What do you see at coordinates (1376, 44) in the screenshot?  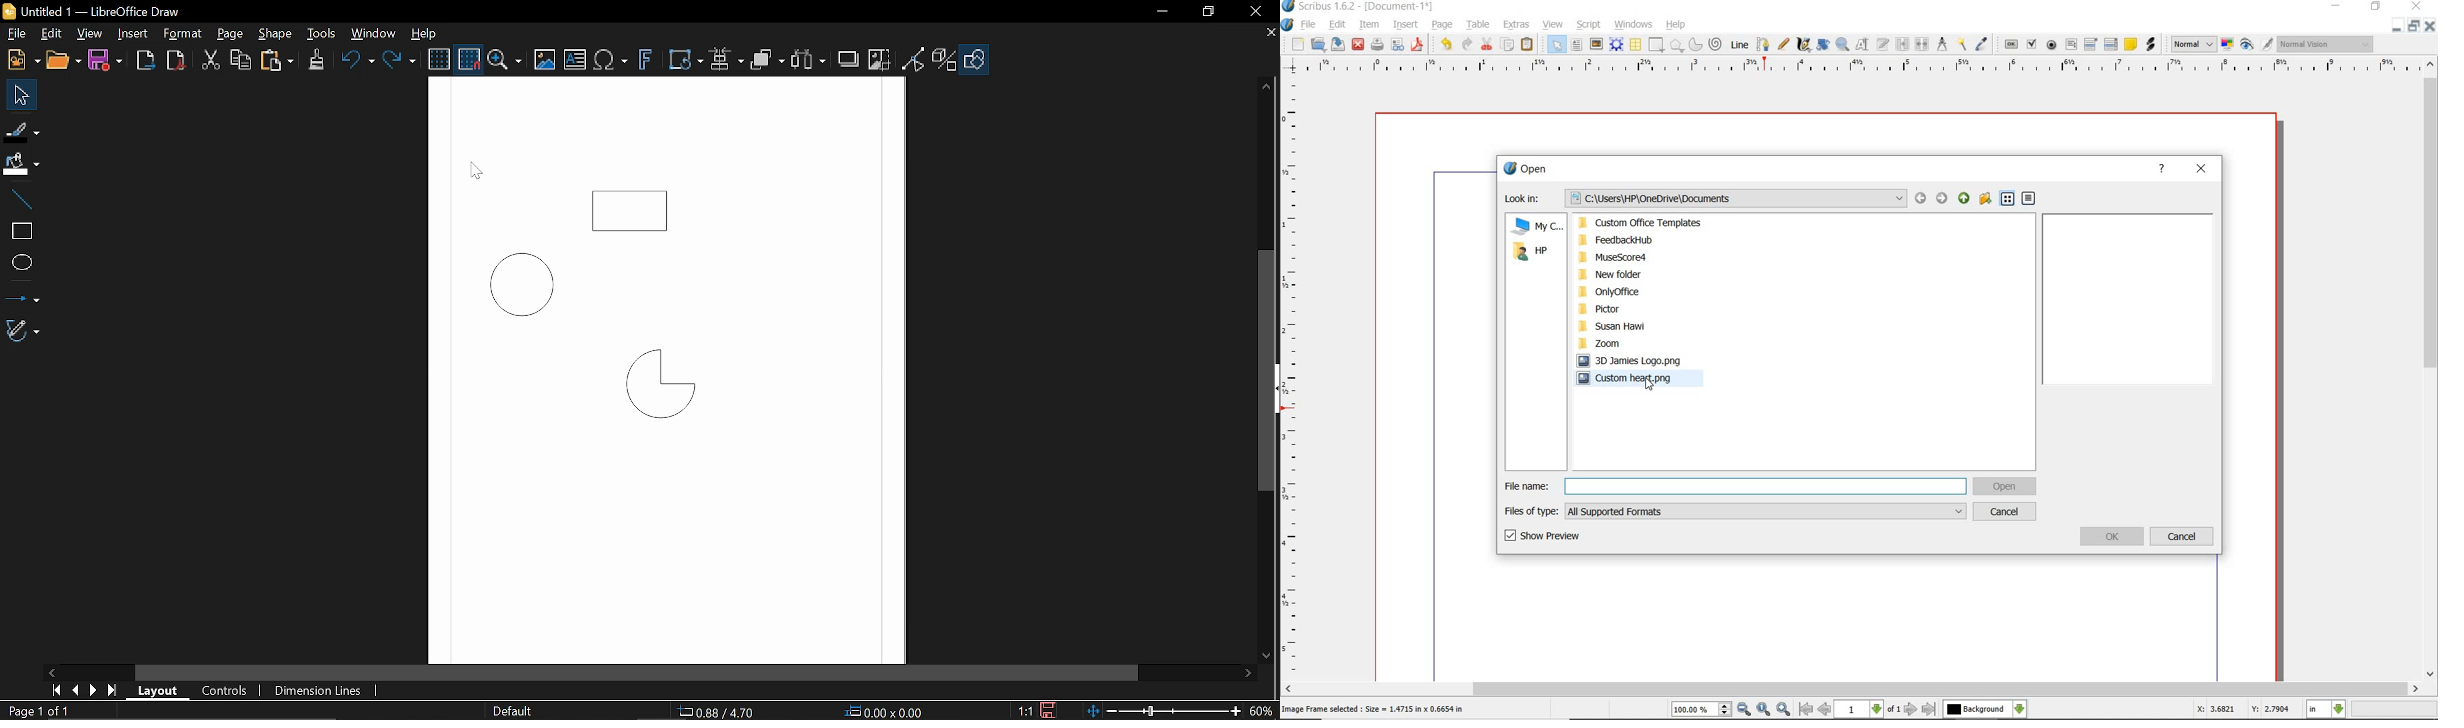 I see `print` at bounding box center [1376, 44].